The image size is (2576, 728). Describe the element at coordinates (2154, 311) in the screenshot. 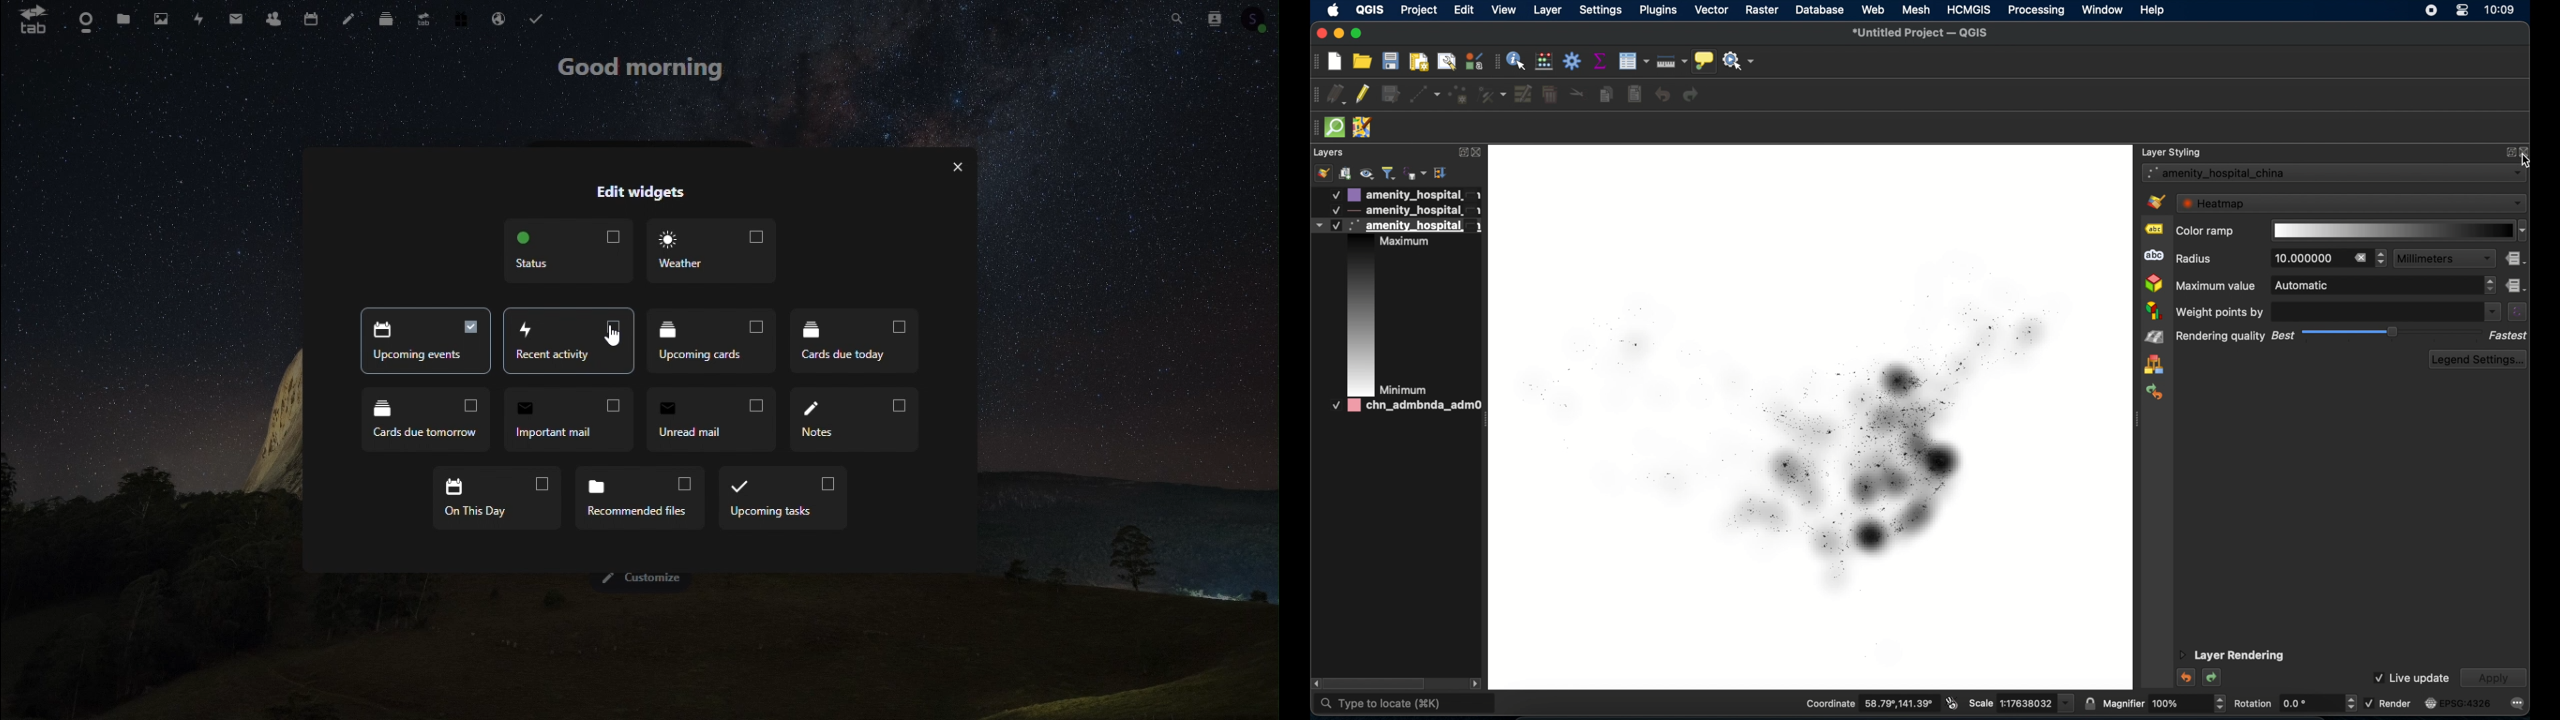

I see `diagrams` at that location.